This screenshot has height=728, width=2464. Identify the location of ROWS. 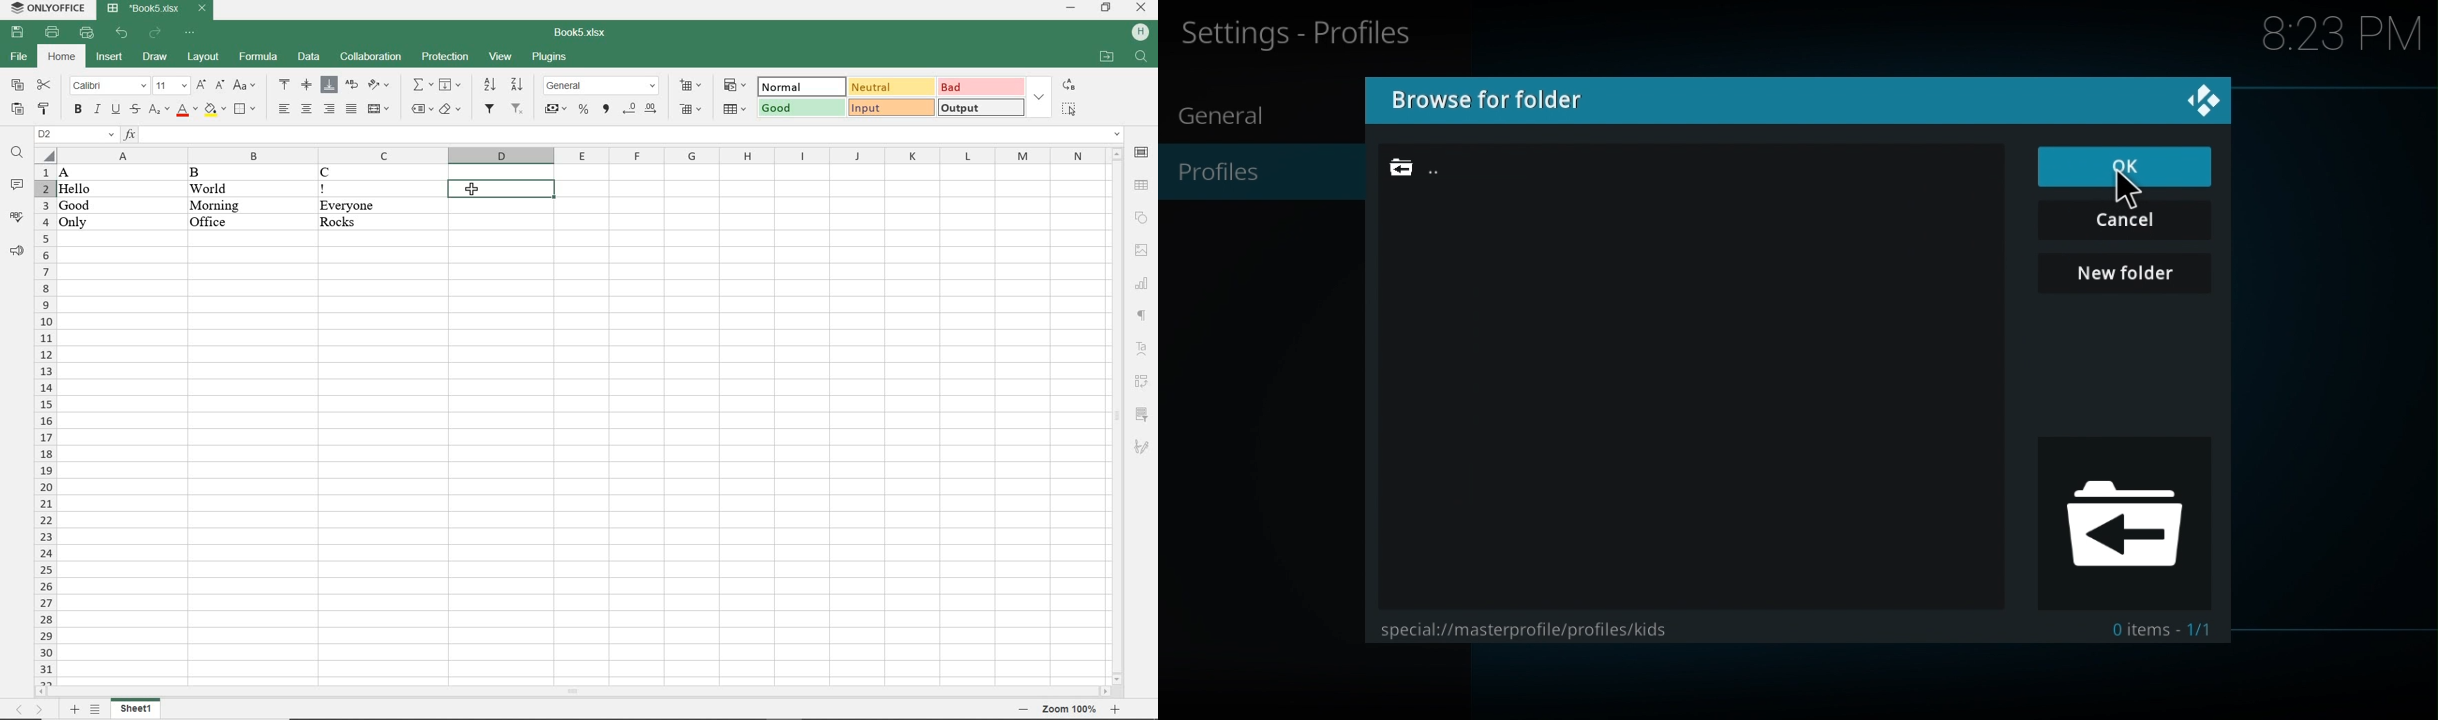
(44, 423).